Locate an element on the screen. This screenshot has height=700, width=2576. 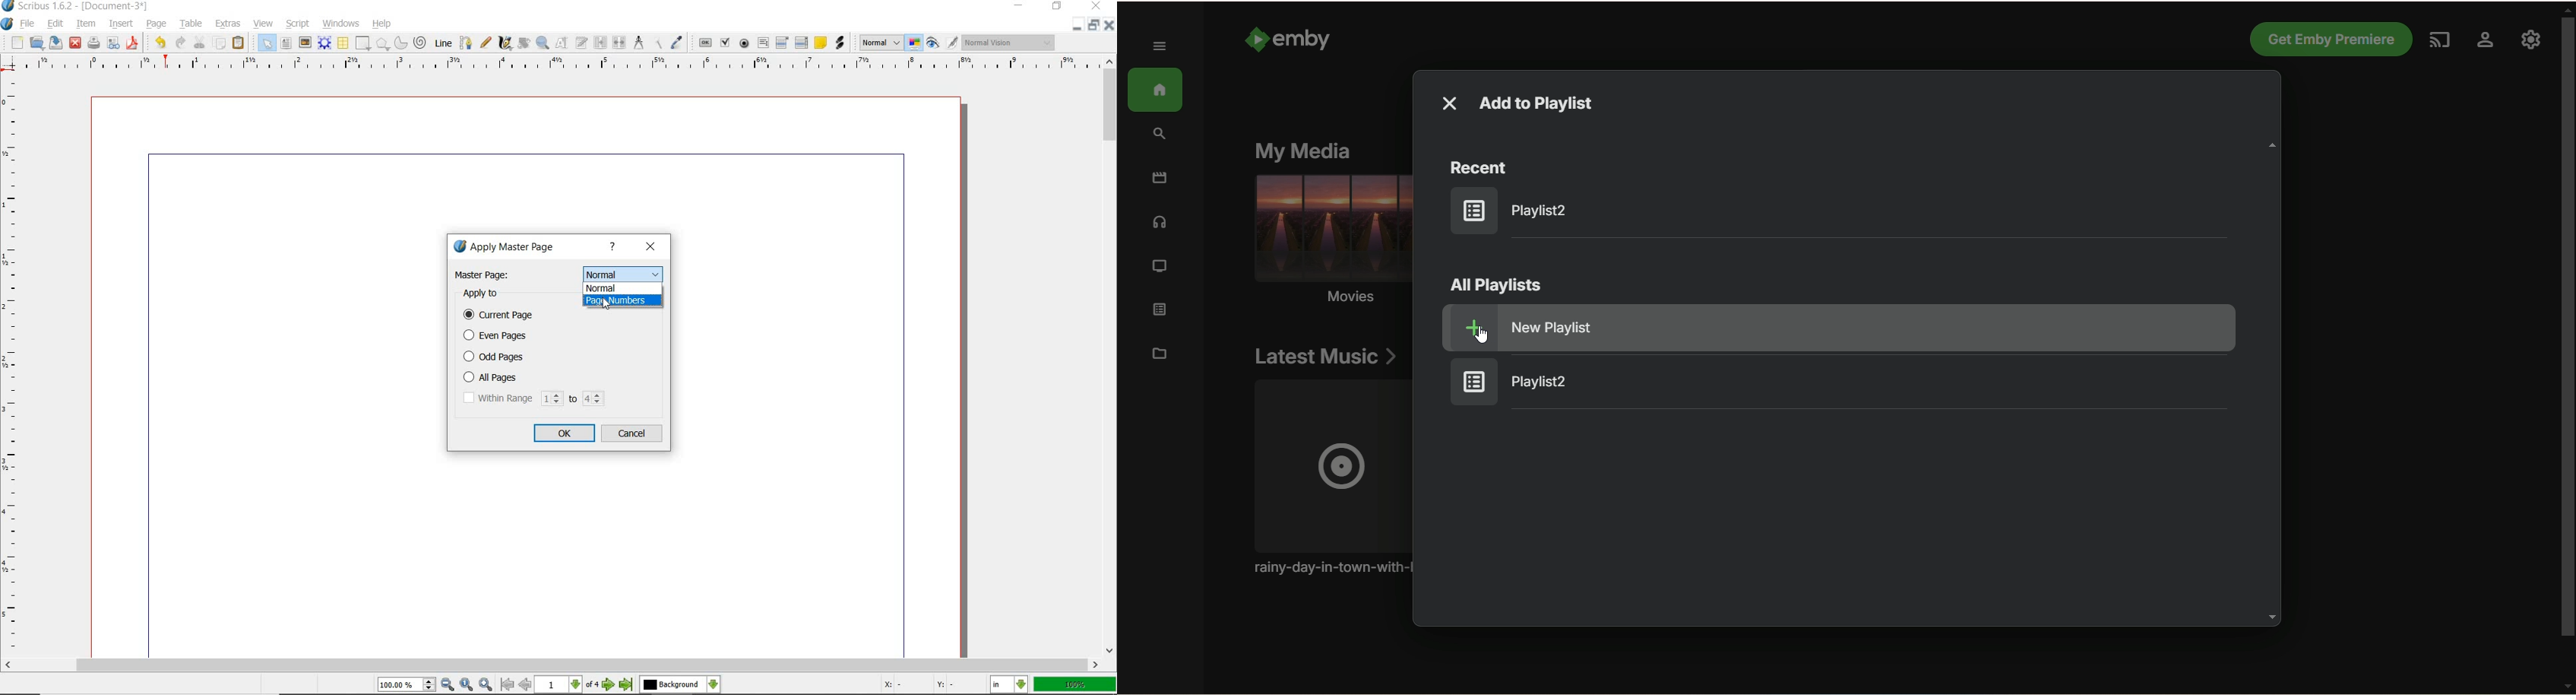
insert is located at coordinates (121, 24).